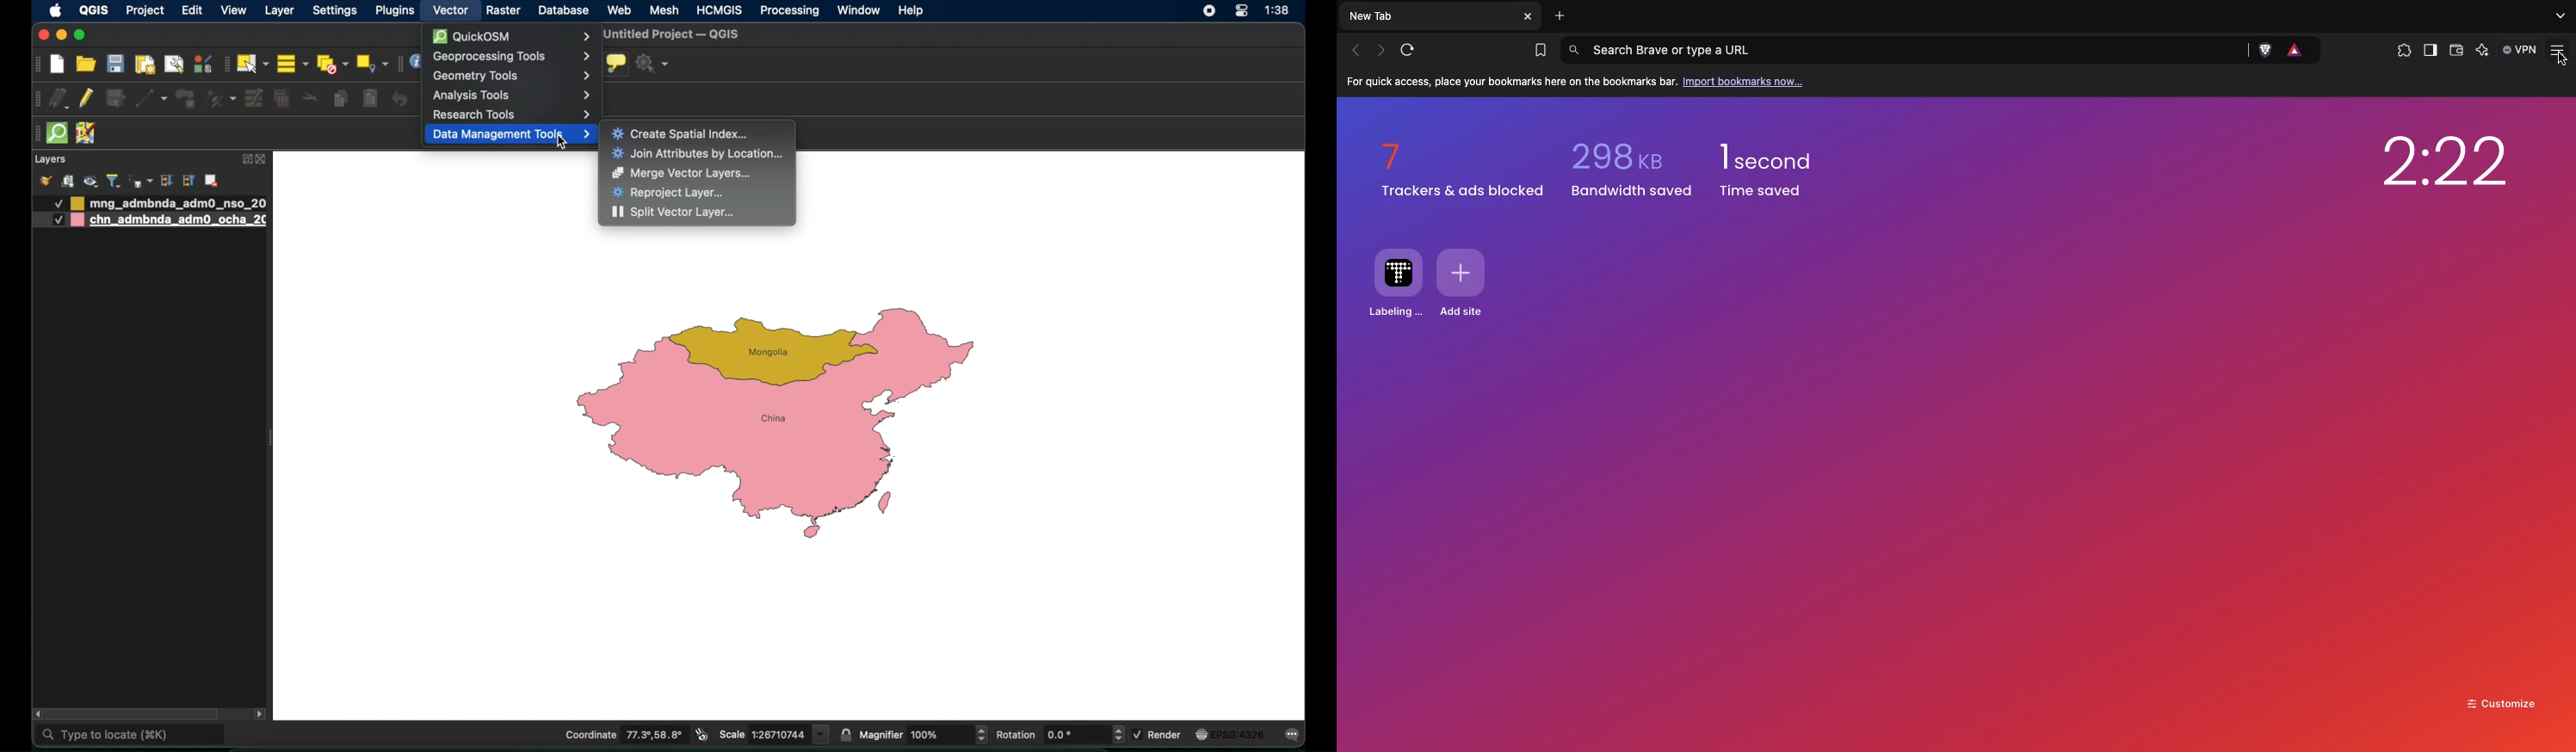  Describe the element at coordinates (1530, 16) in the screenshot. I see `` at that location.